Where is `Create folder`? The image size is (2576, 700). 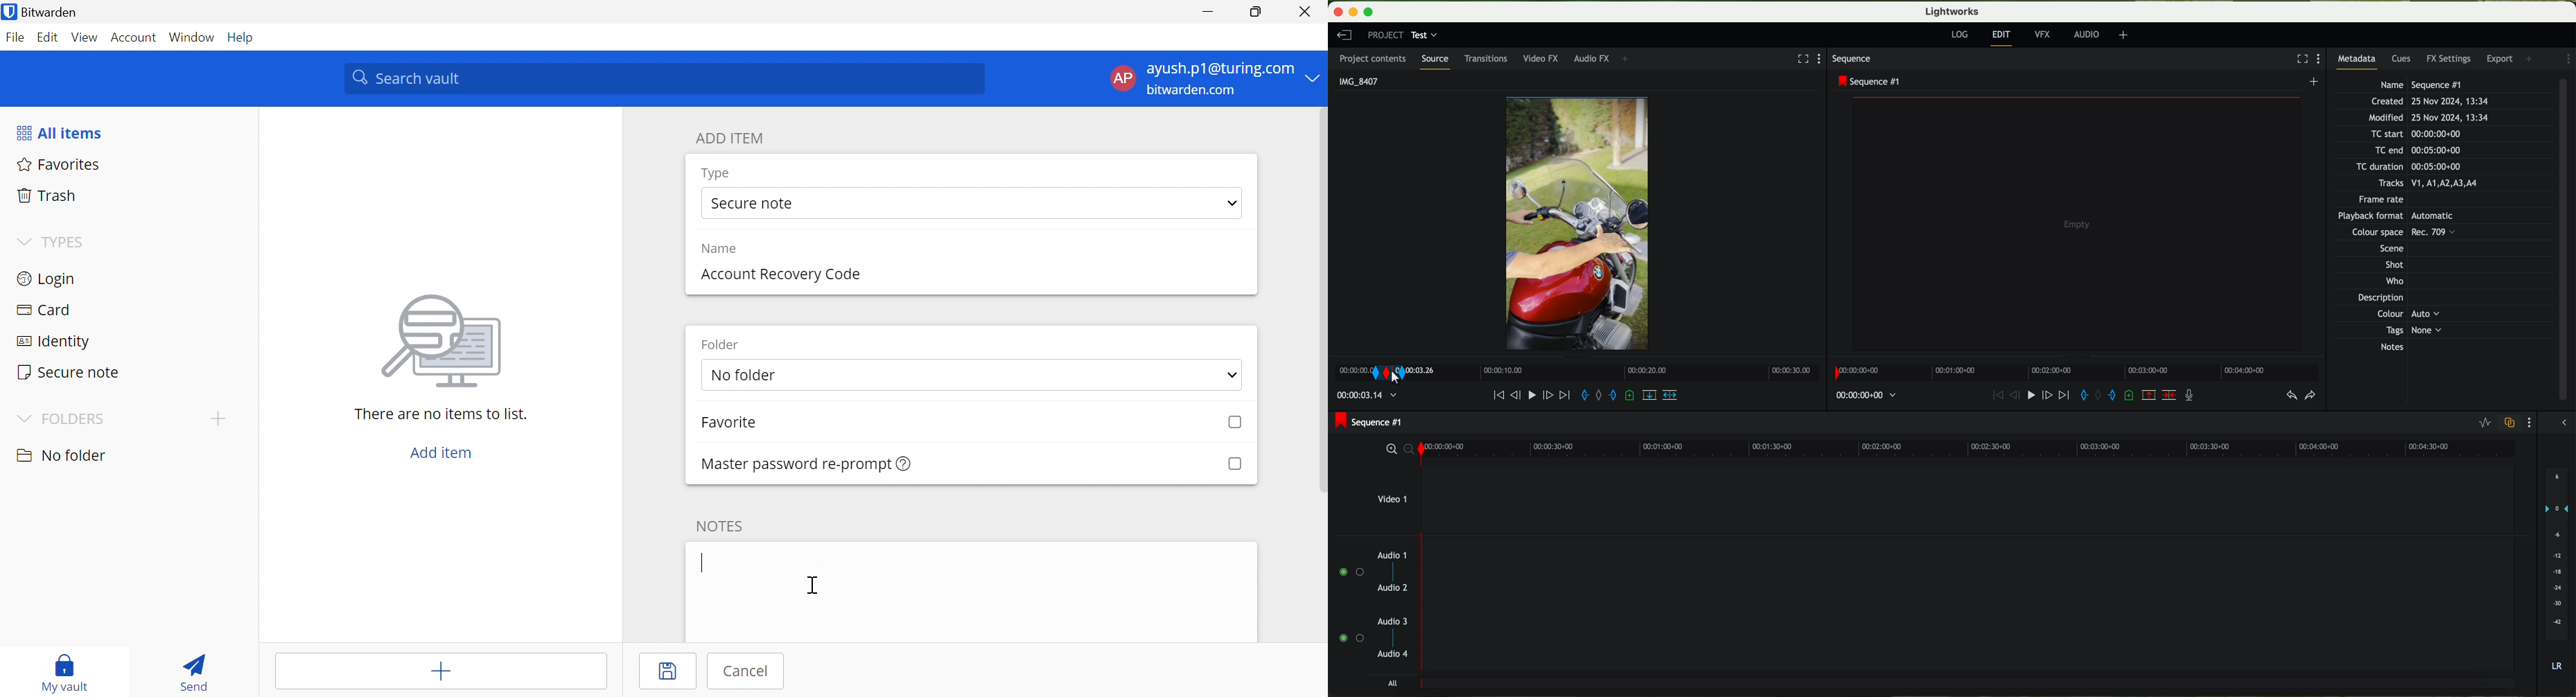 Create folder is located at coordinates (220, 418).